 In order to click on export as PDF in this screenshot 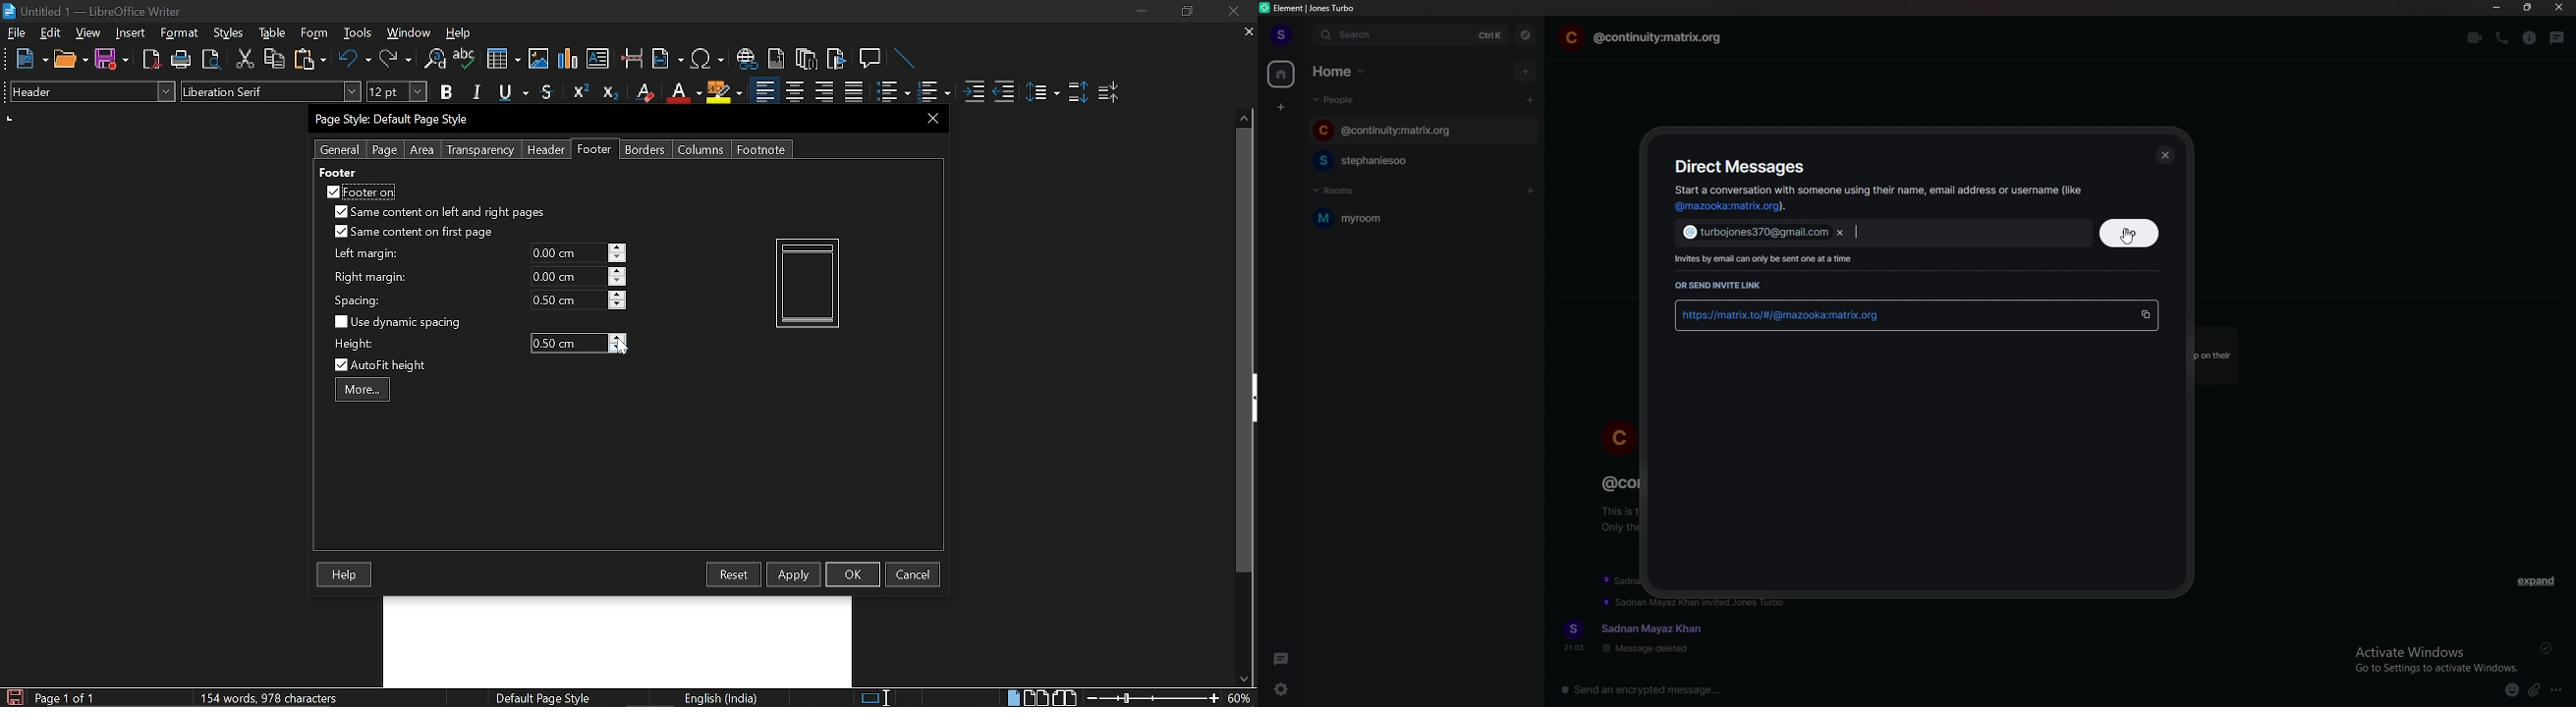, I will do `click(152, 61)`.